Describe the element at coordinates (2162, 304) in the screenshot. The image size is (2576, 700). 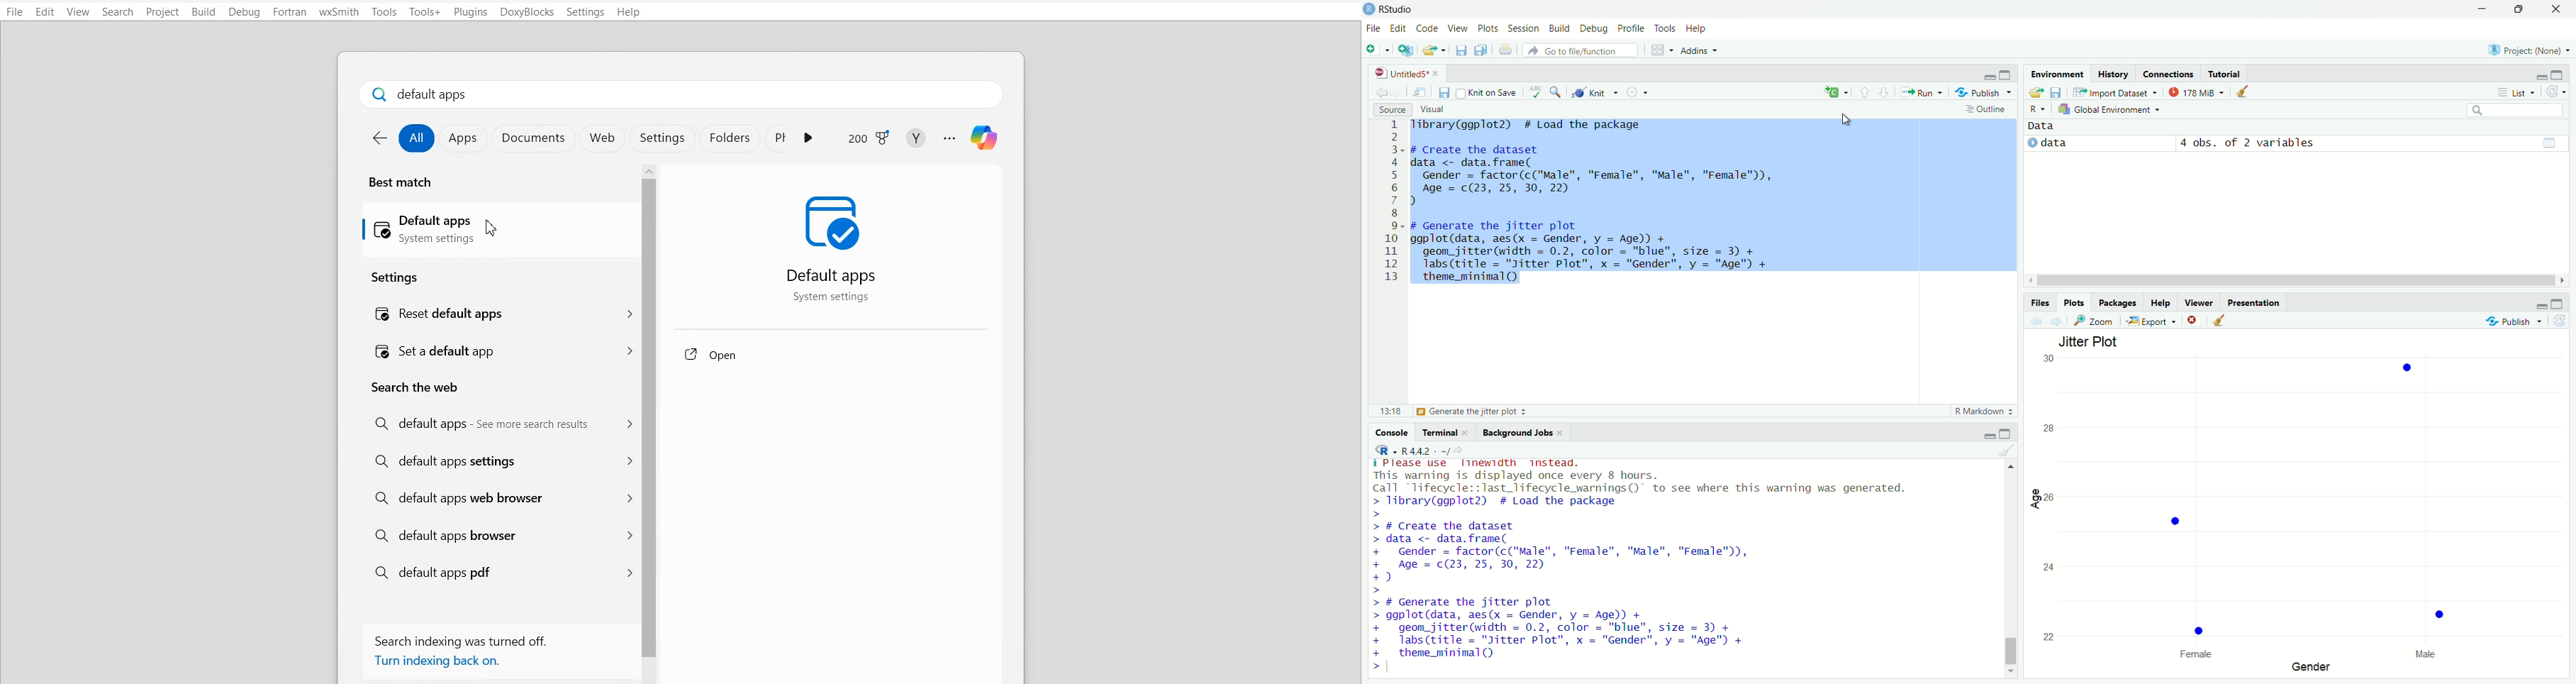
I see `help` at that location.